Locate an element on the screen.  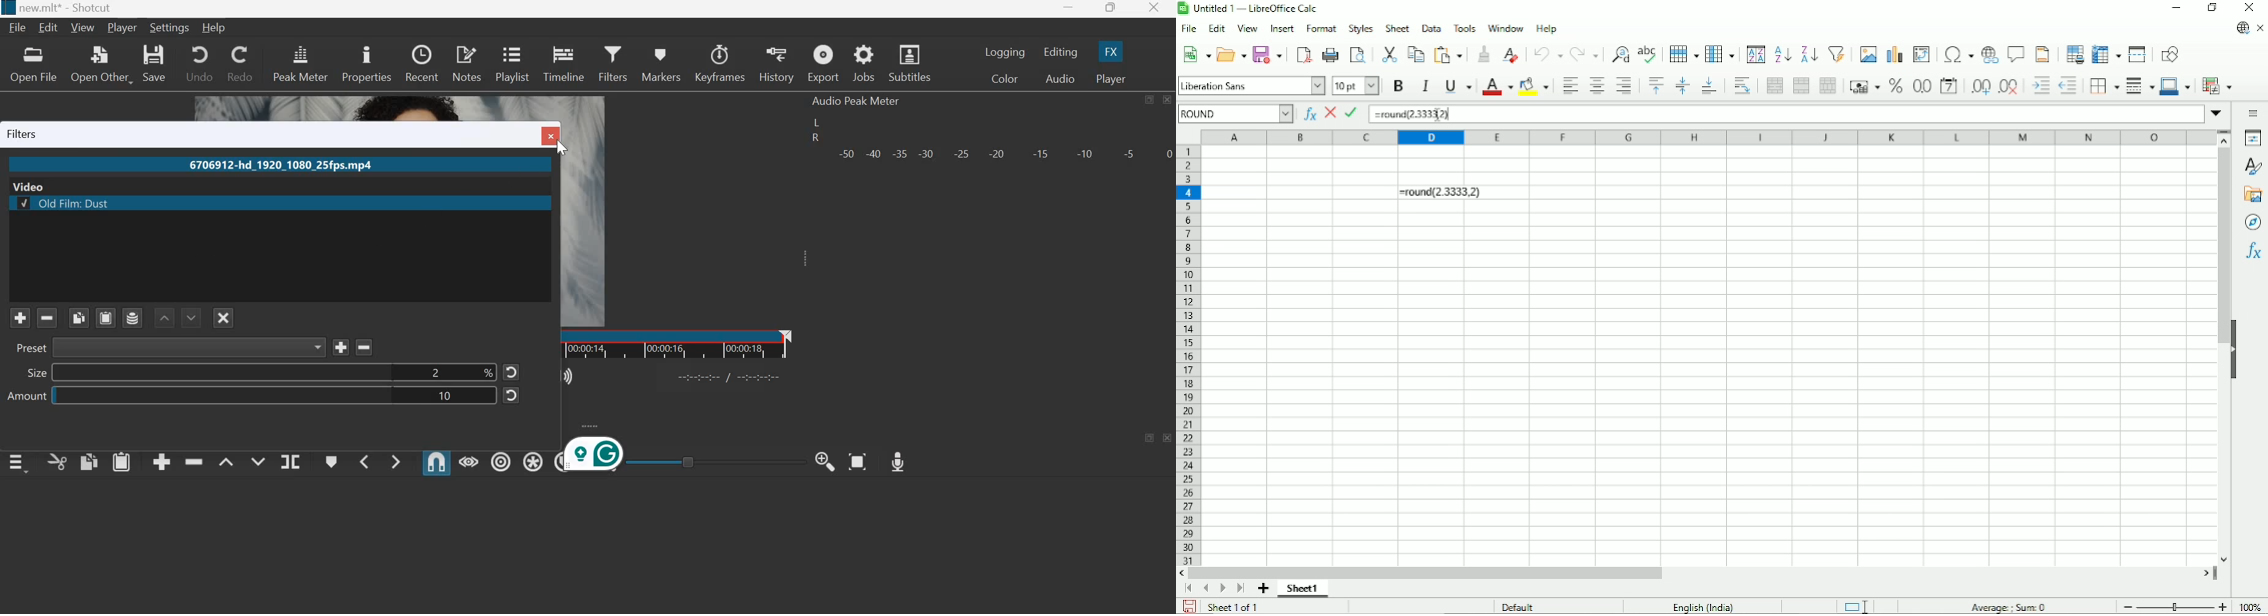
open other is located at coordinates (100, 64).